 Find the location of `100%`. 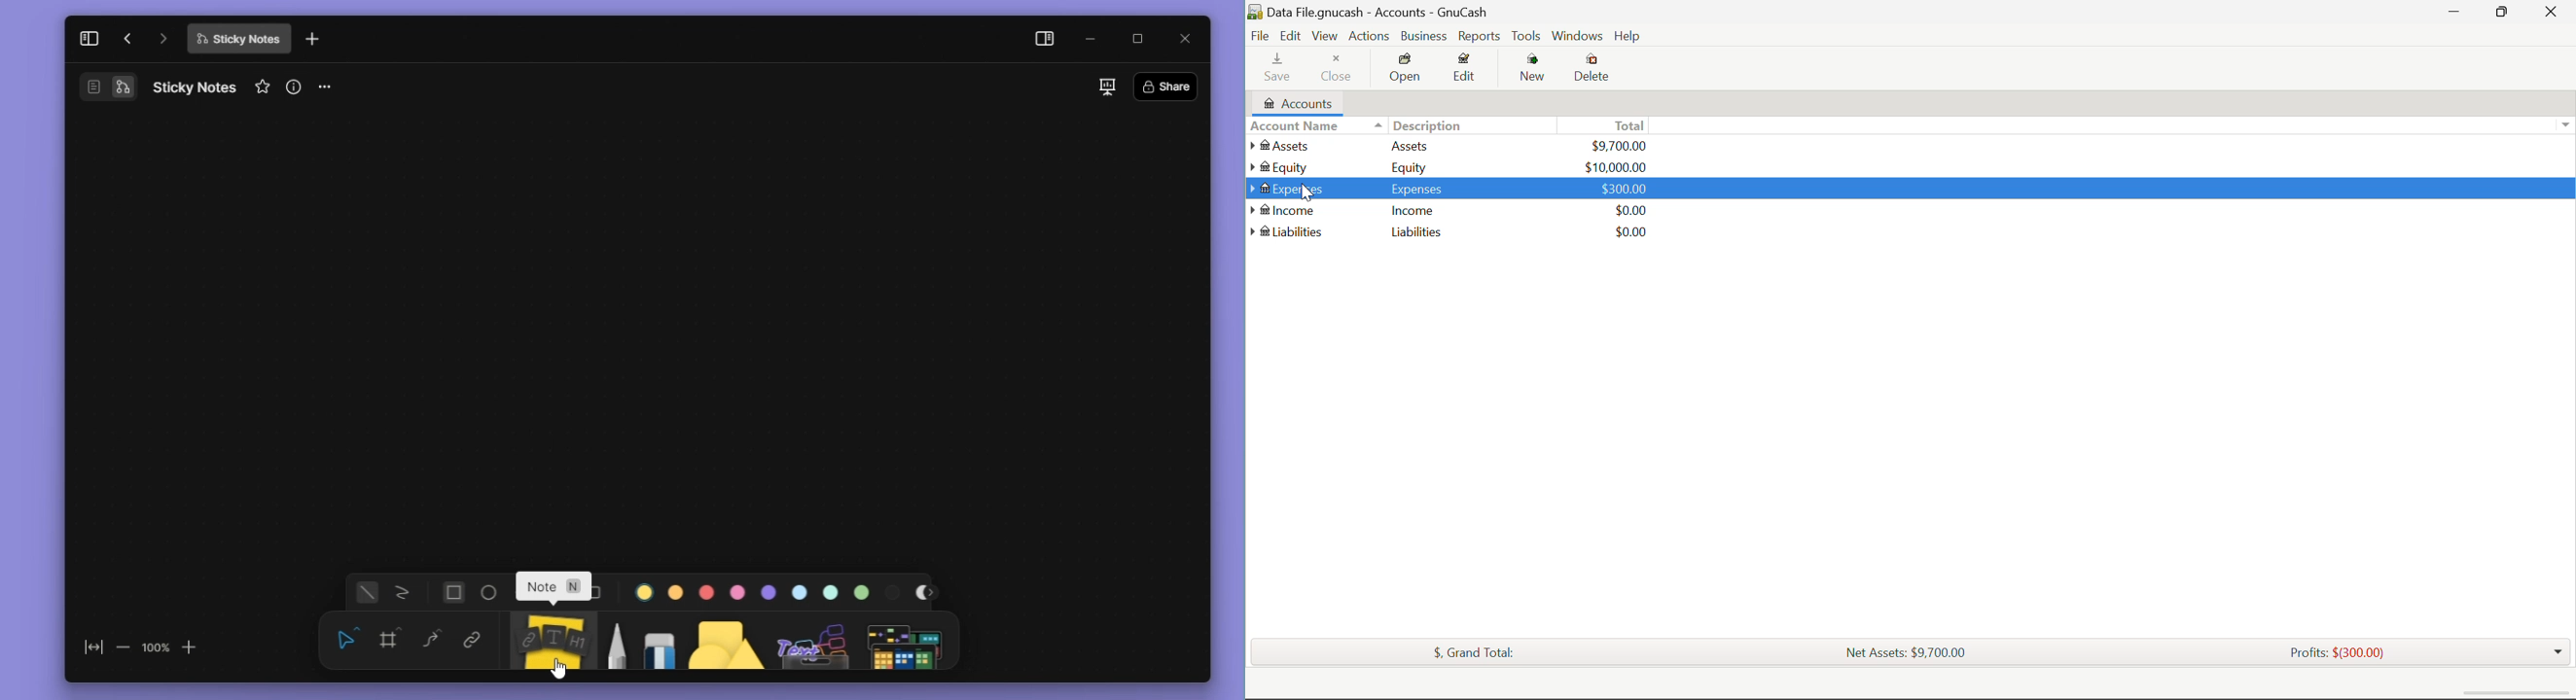

100% is located at coordinates (157, 643).